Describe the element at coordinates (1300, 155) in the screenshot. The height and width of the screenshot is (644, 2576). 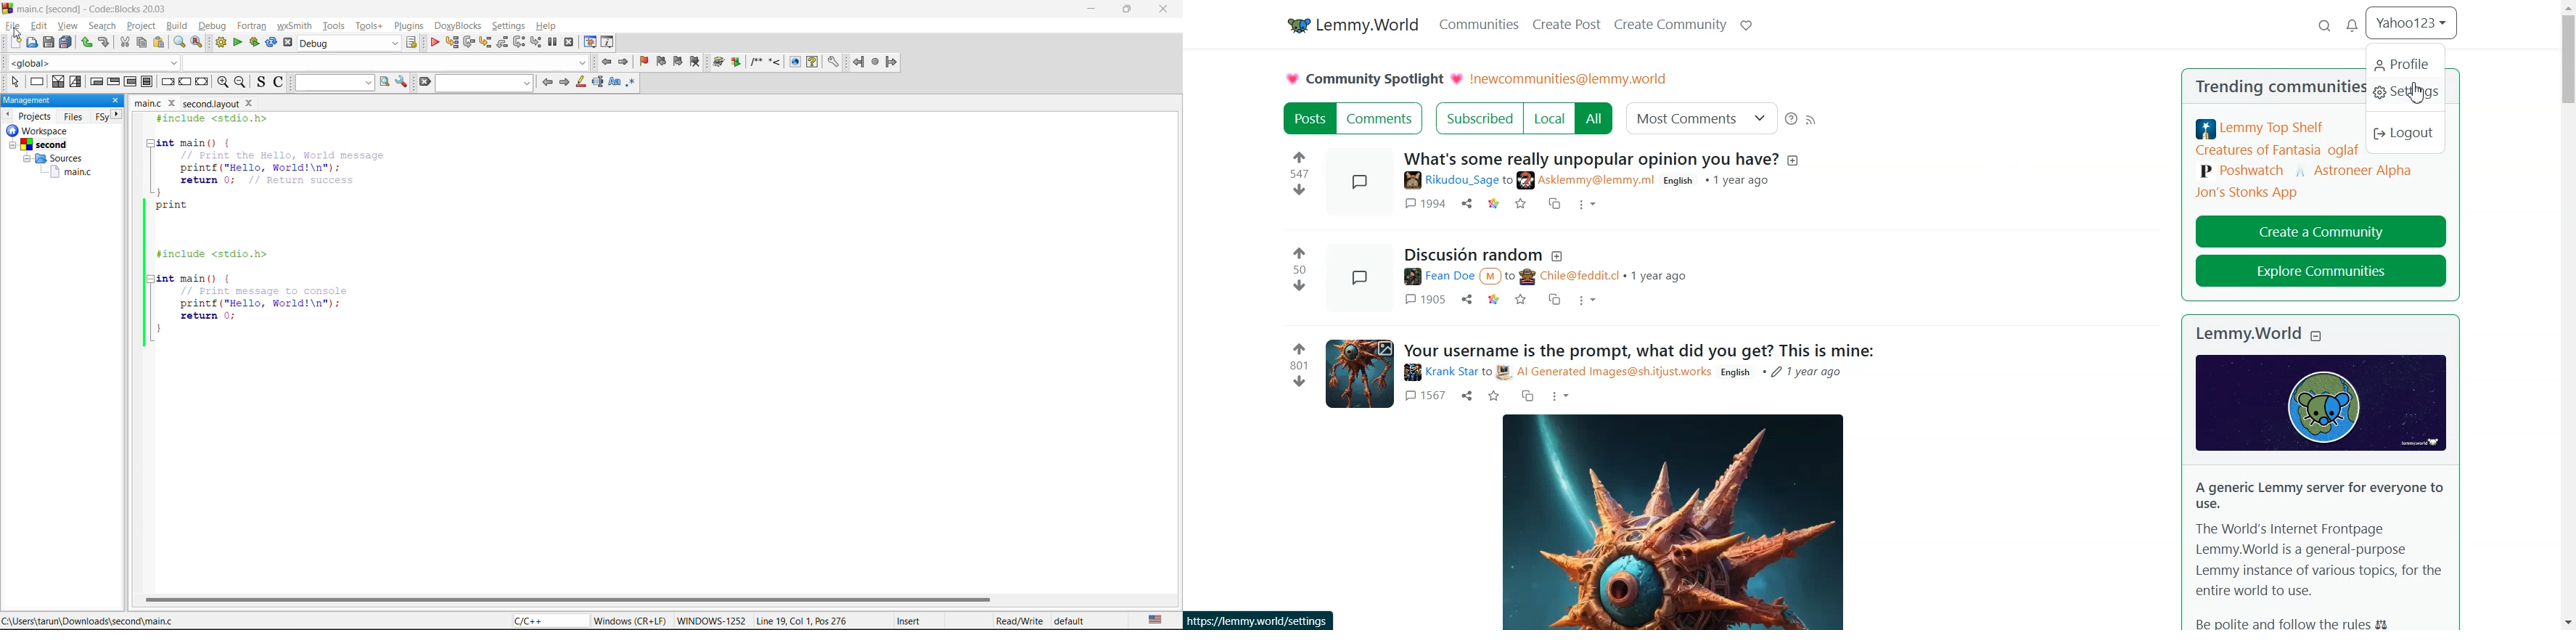
I see `upvote` at that location.